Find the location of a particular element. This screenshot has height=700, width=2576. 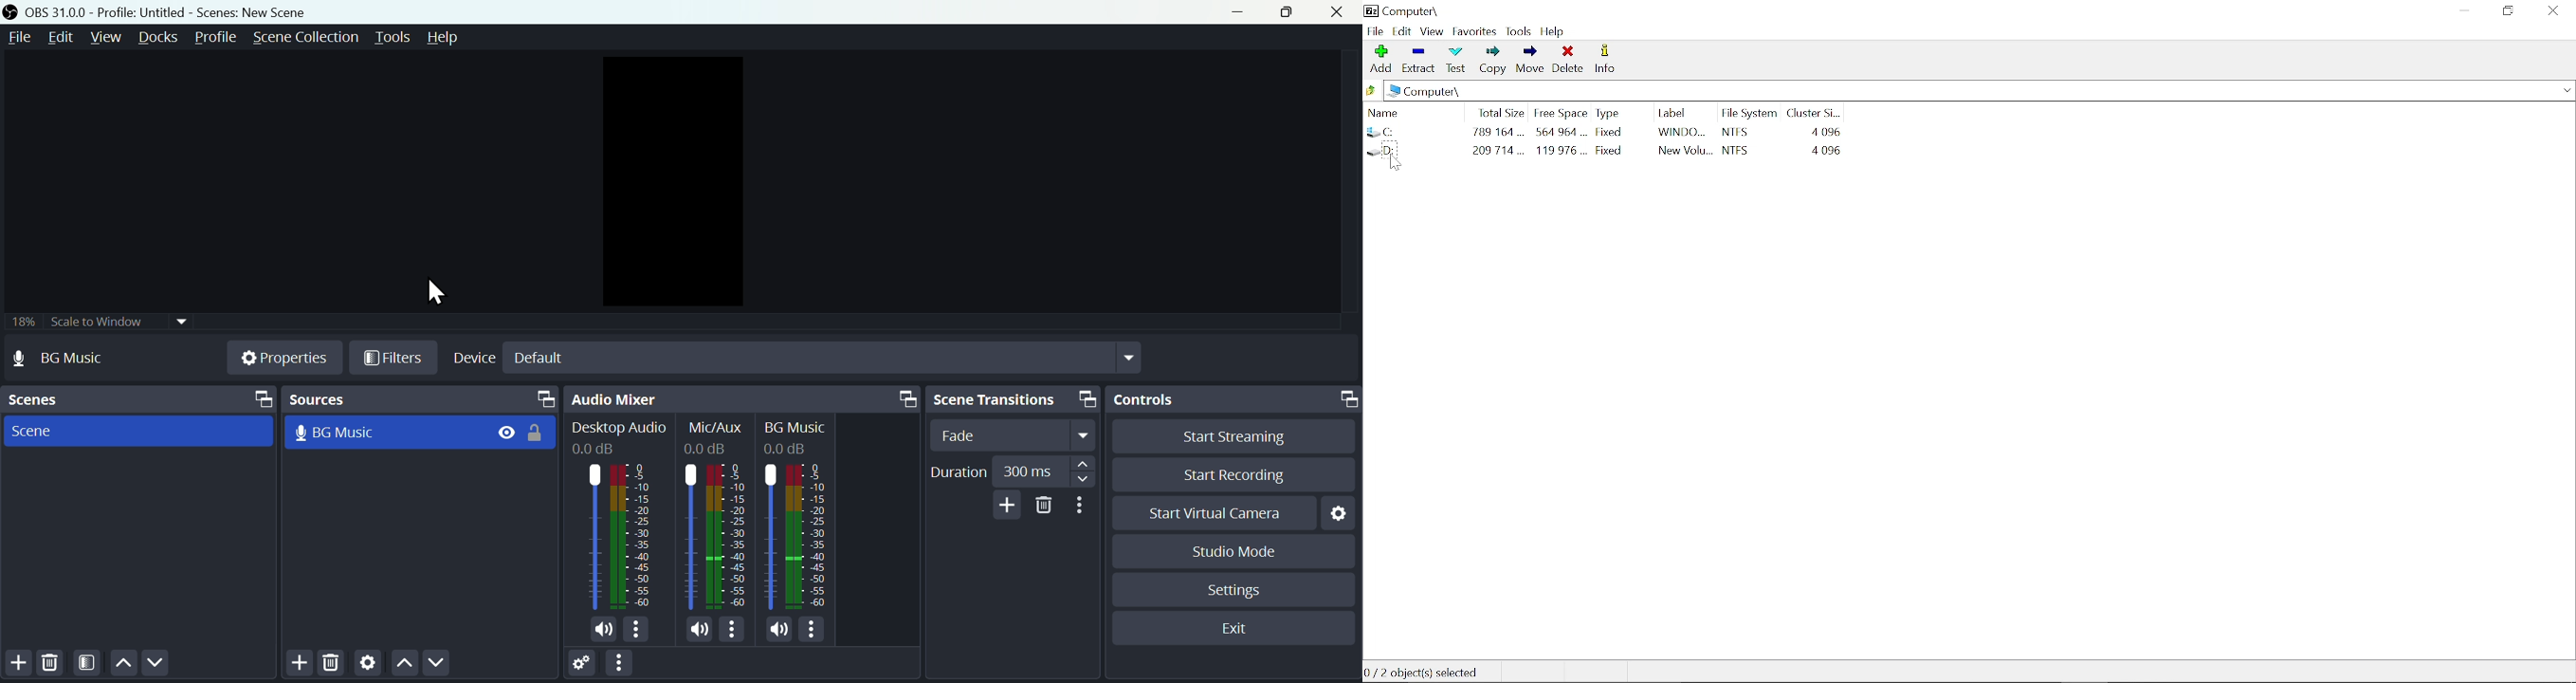

Filters is located at coordinates (392, 357).